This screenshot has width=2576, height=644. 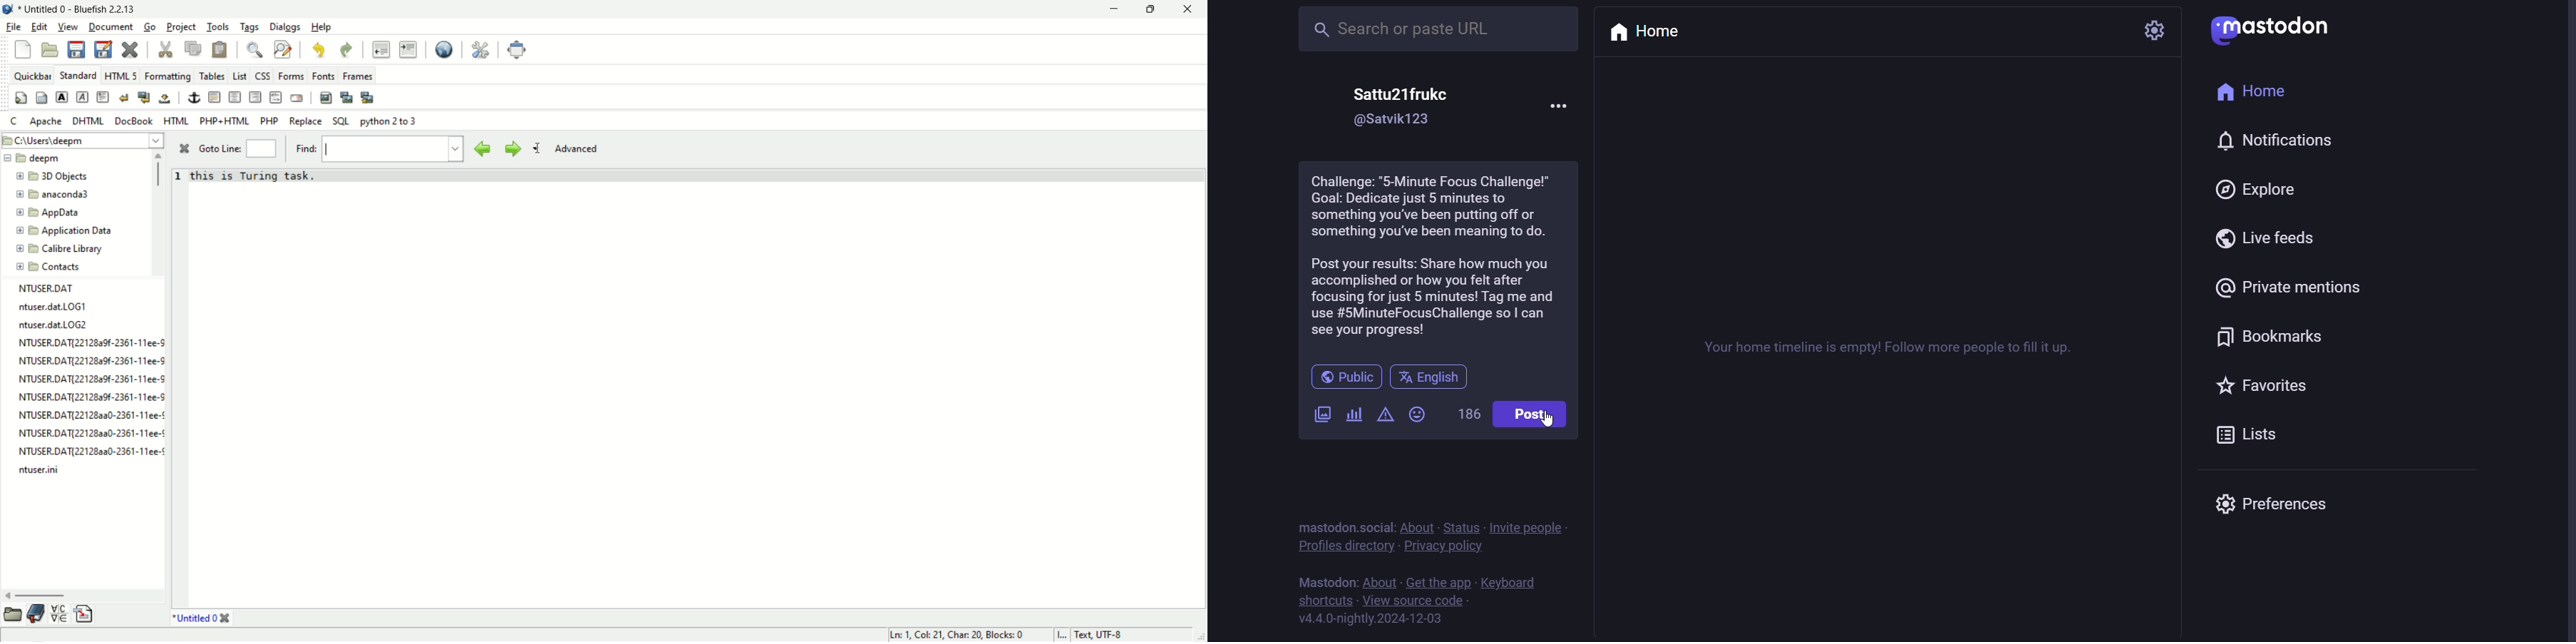 What do you see at coordinates (1903, 347) in the screenshot?
I see `your home timeline is empty` at bounding box center [1903, 347].